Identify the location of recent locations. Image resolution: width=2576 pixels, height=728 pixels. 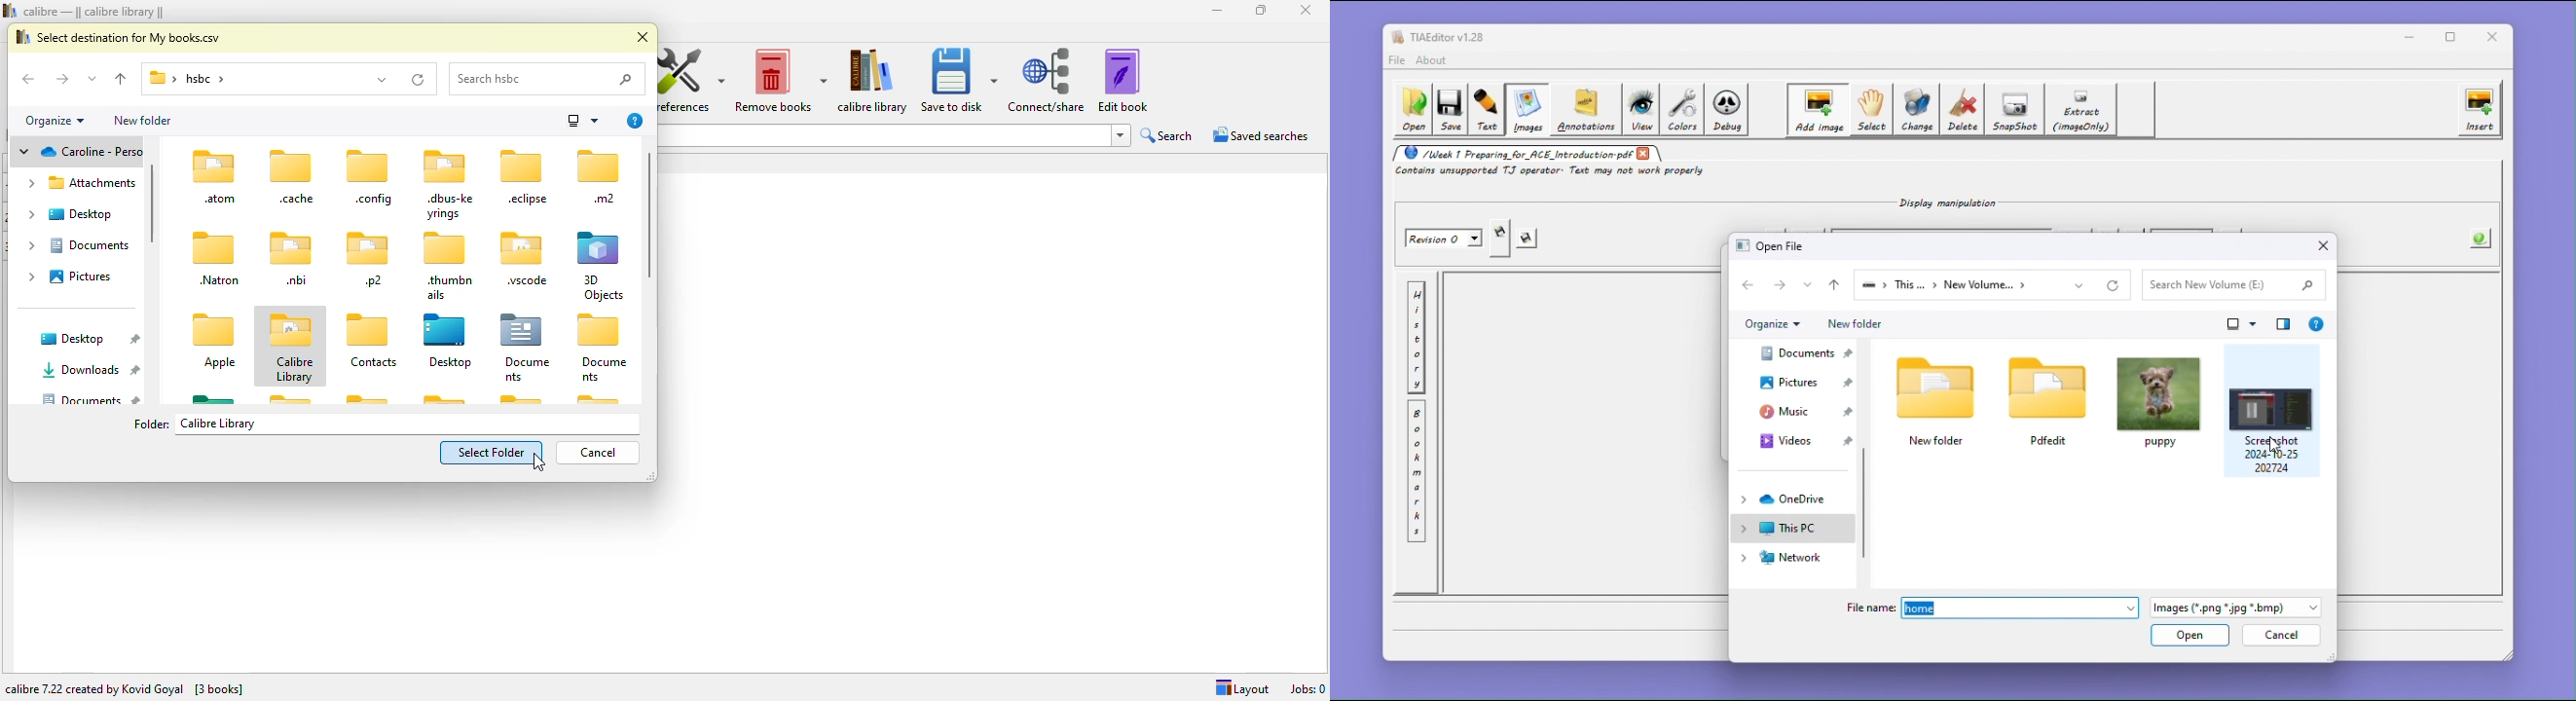
(92, 78).